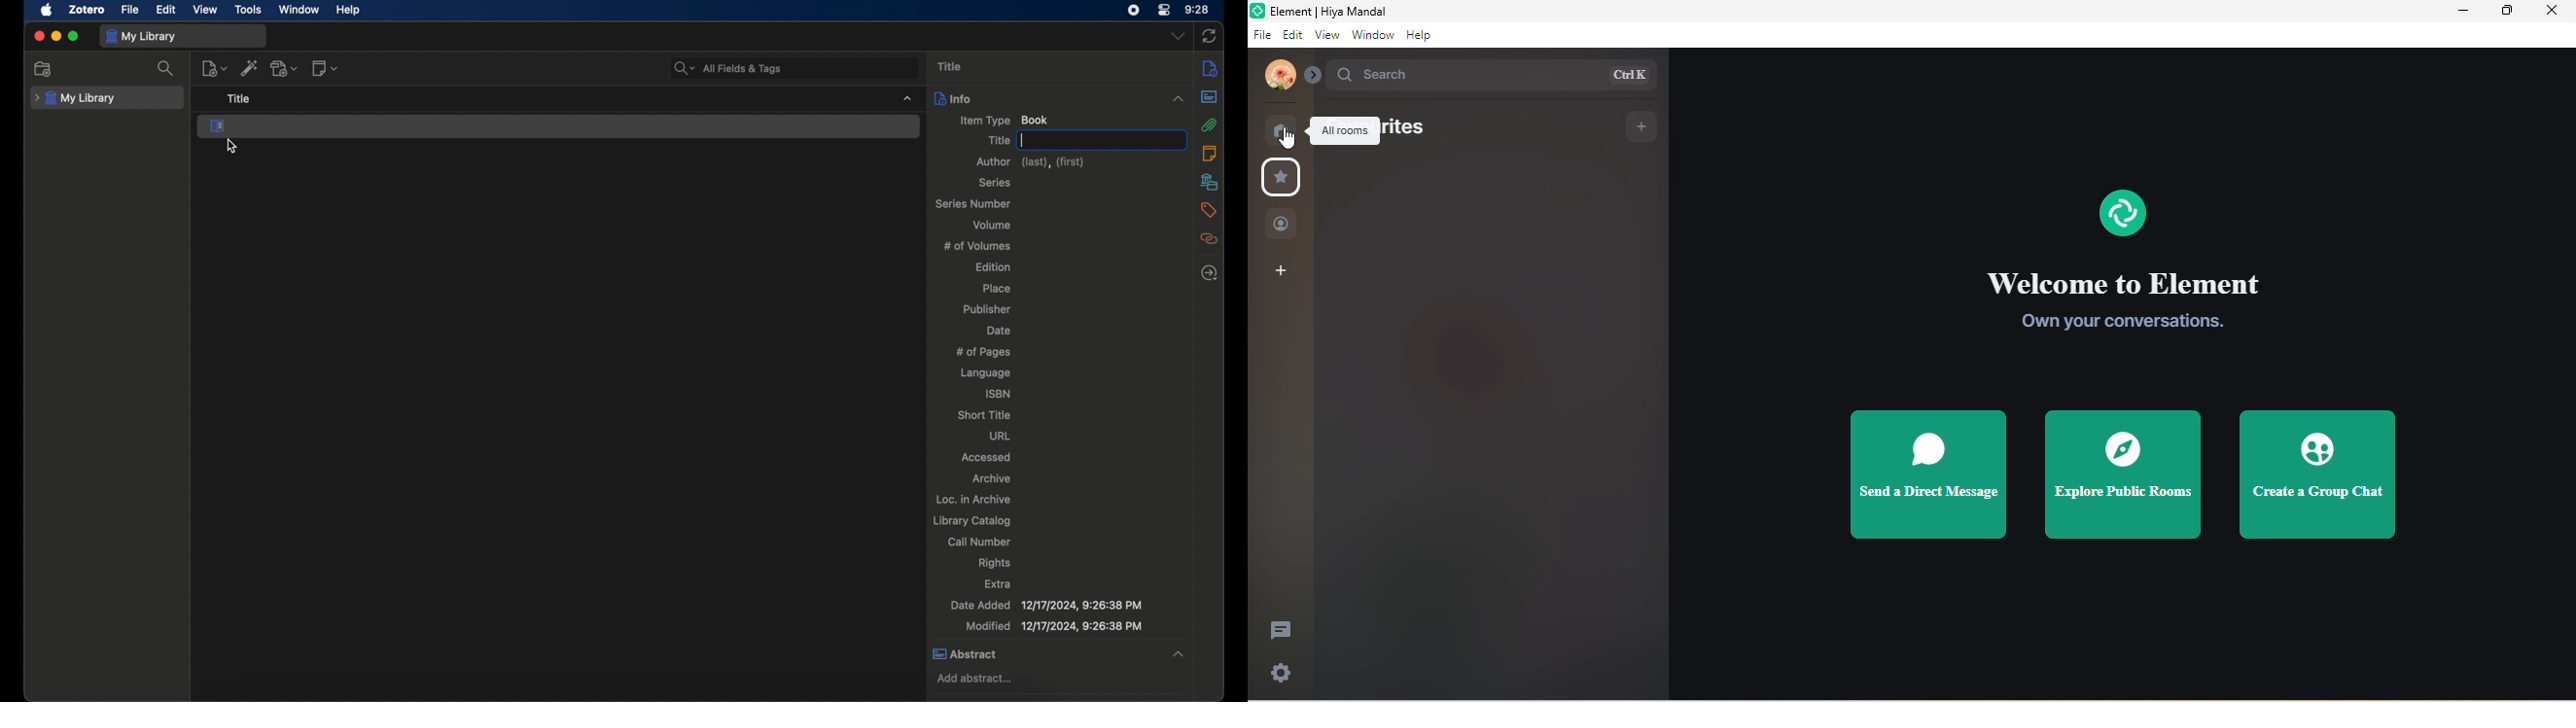 Image resolution: width=2576 pixels, height=728 pixels. I want to click on Own your conversations., so click(2122, 321).